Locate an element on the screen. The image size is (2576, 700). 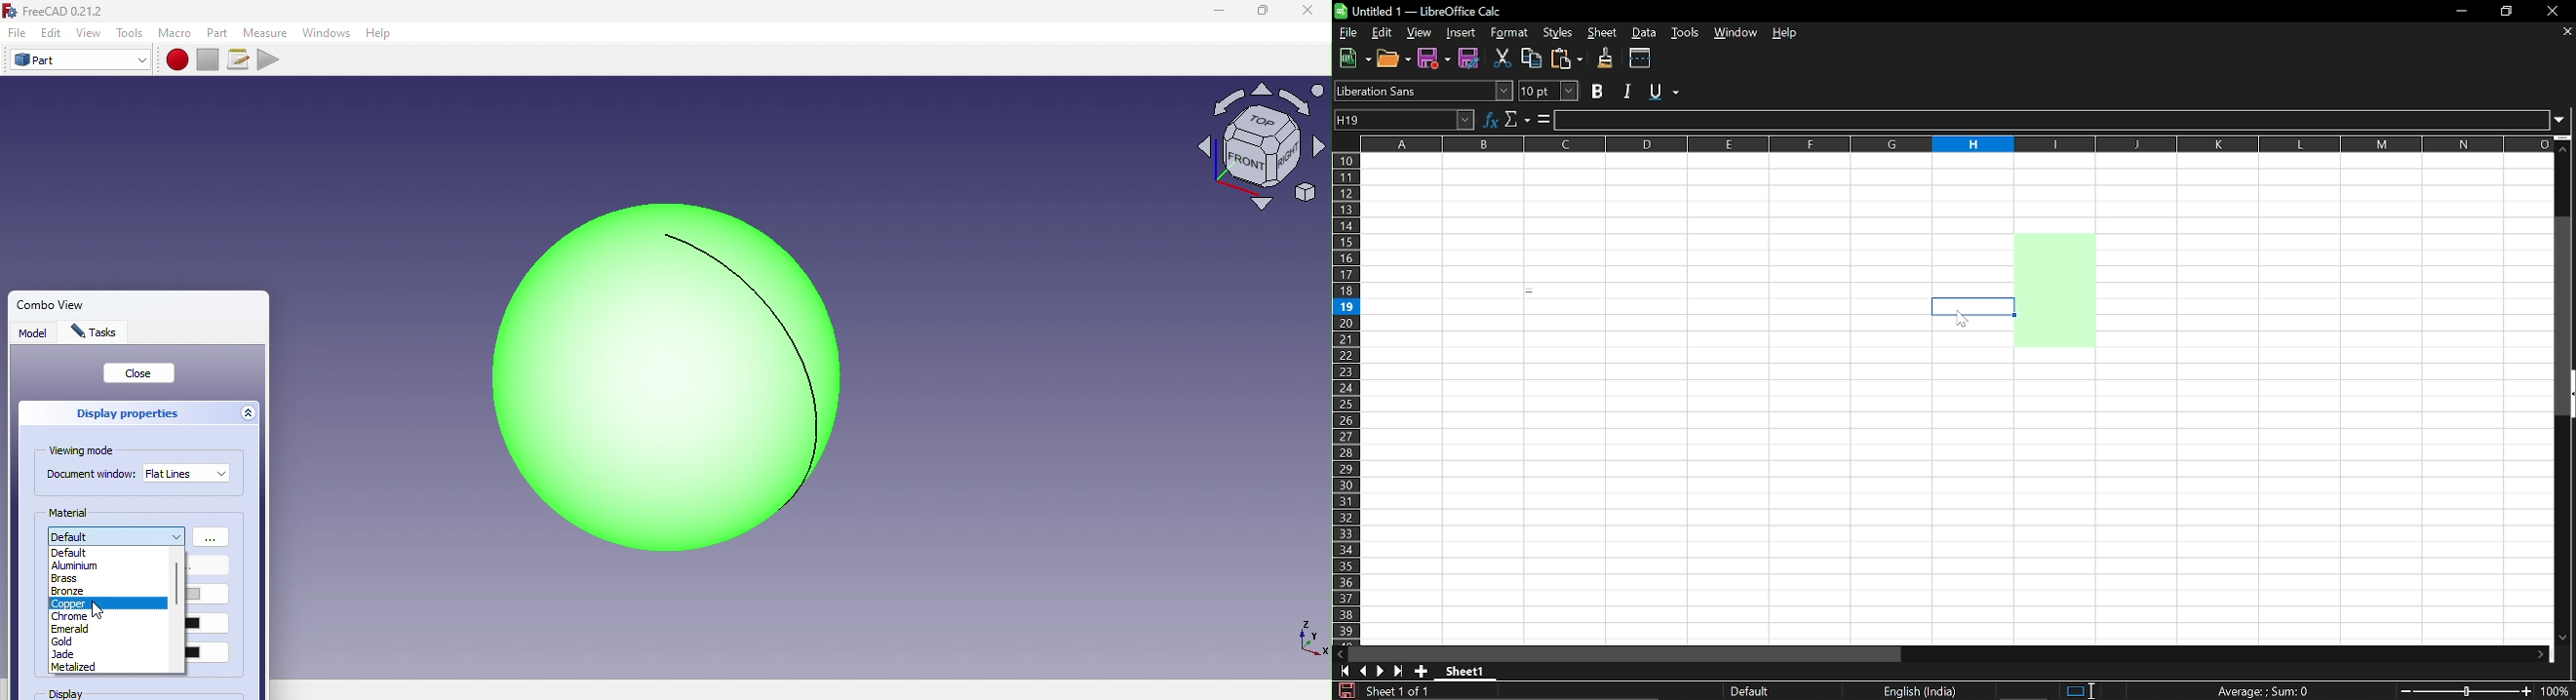
Fillable cells is located at coordinates (1684, 343).